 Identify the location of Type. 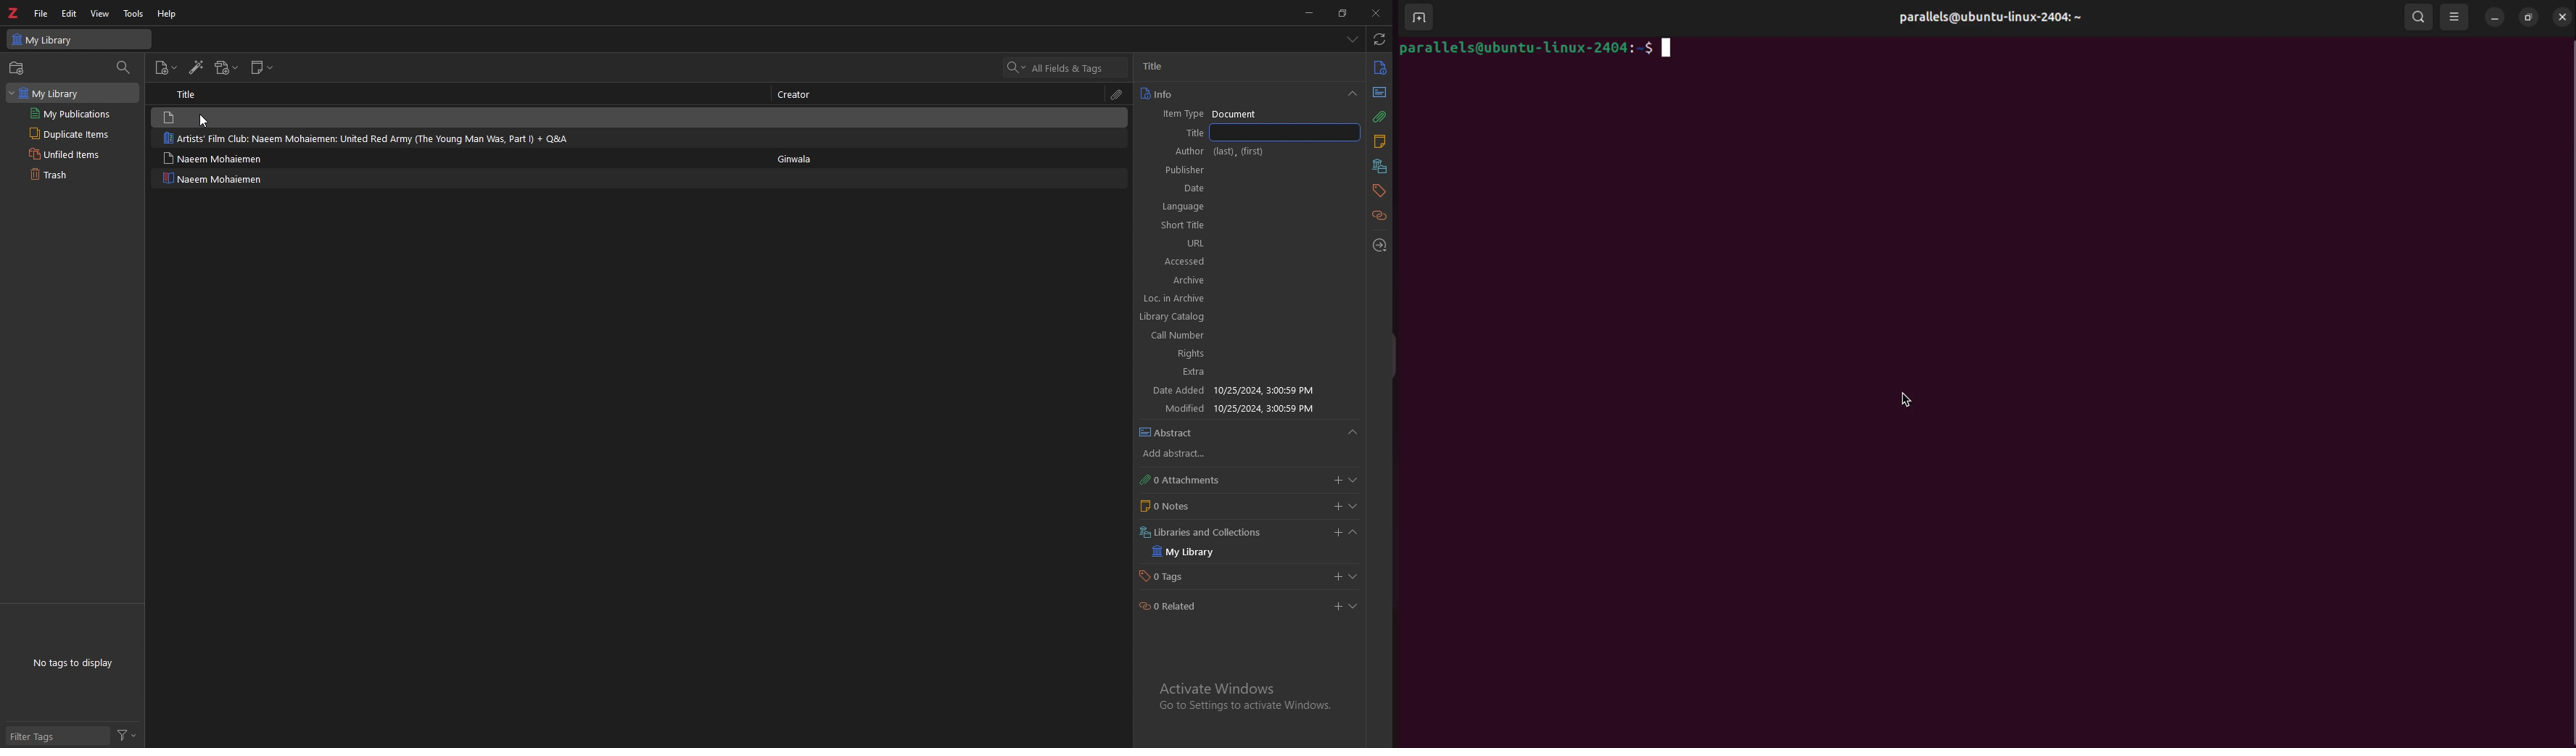
(1380, 93).